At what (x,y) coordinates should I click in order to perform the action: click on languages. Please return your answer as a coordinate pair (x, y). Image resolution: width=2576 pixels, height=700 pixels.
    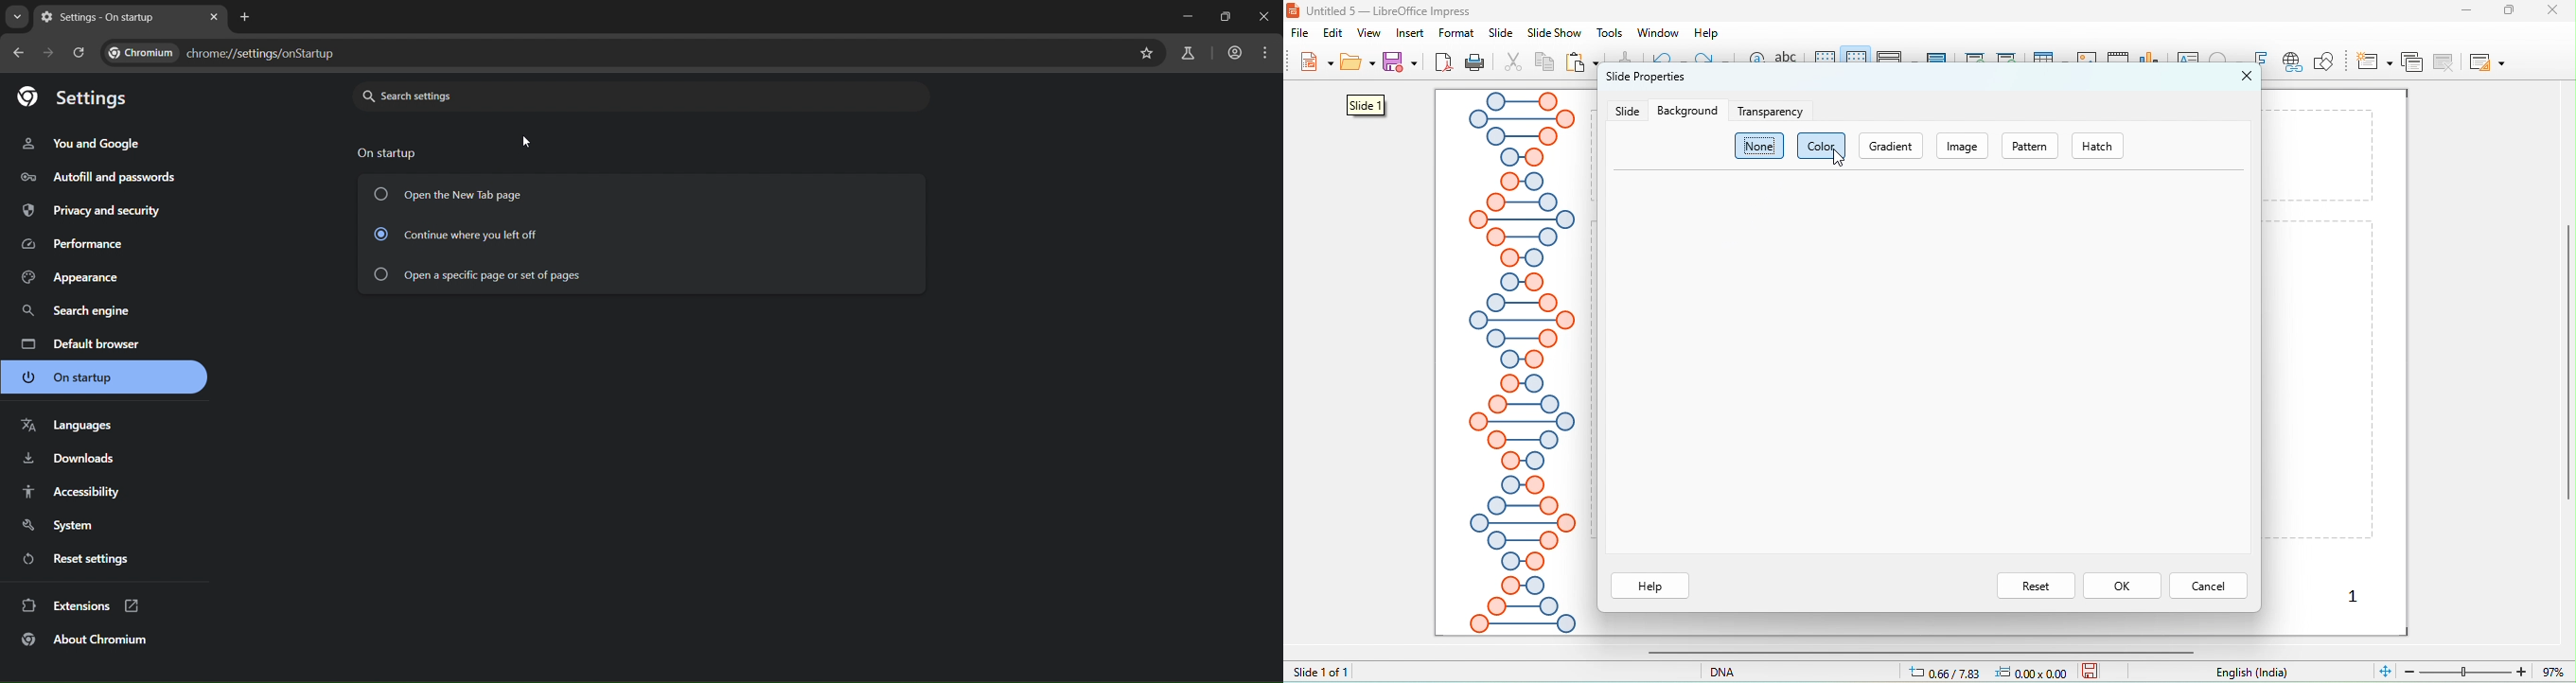
    Looking at the image, I should click on (67, 427).